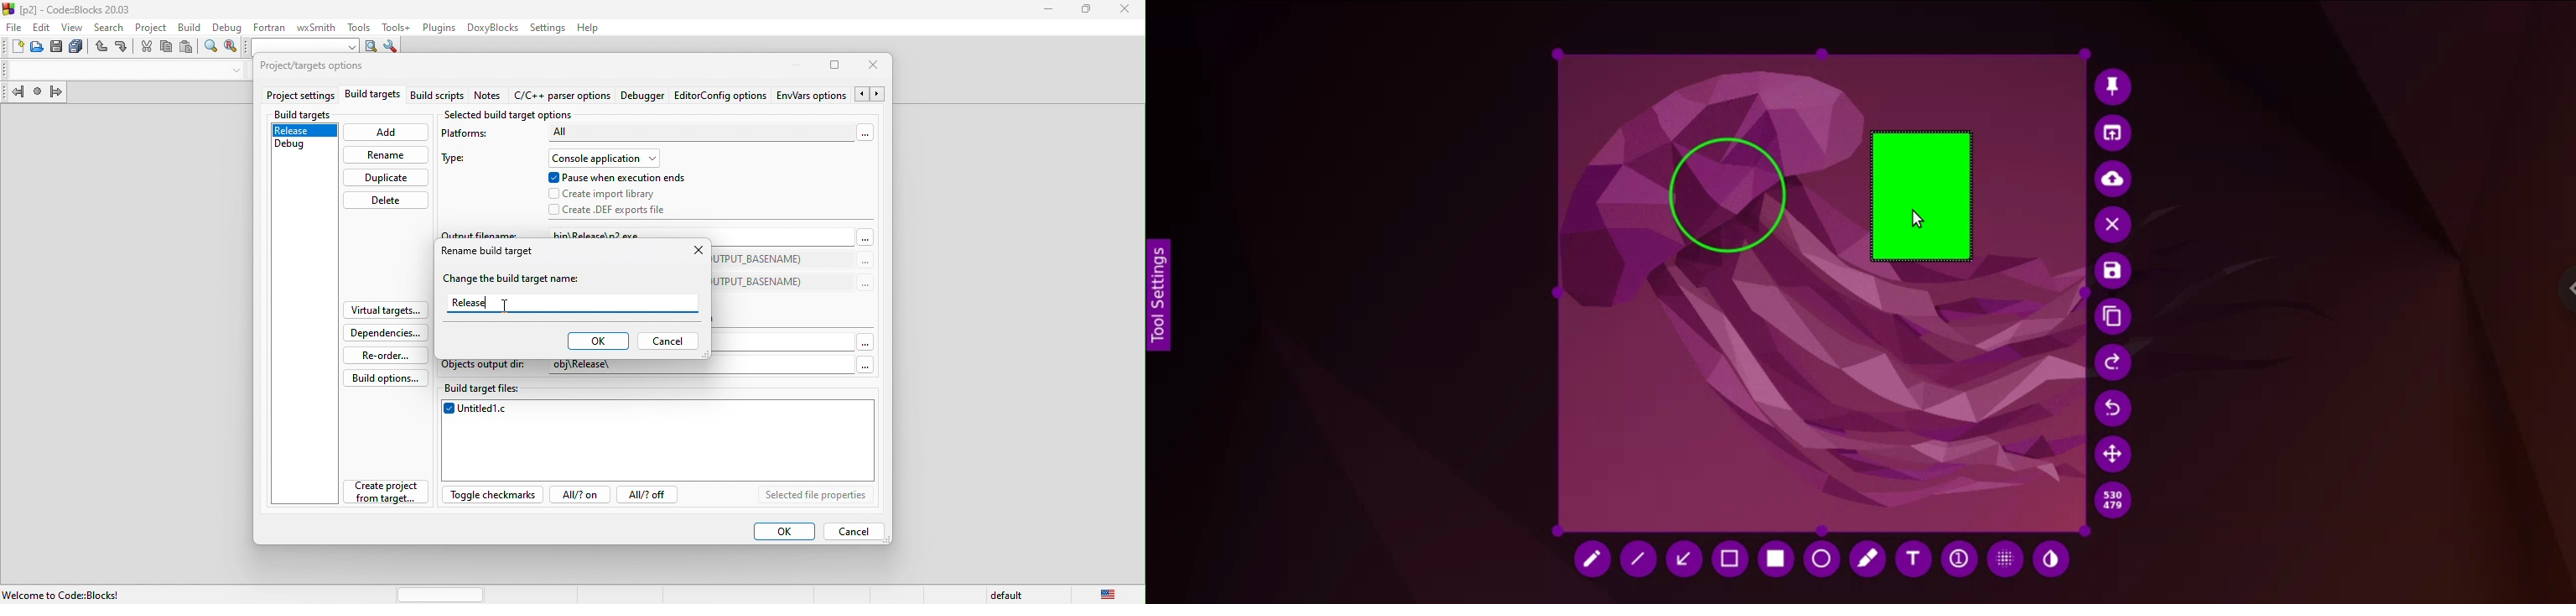 This screenshot has width=2576, height=616. Describe the element at coordinates (387, 179) in the screenshot. I see `duplicate` at that location.